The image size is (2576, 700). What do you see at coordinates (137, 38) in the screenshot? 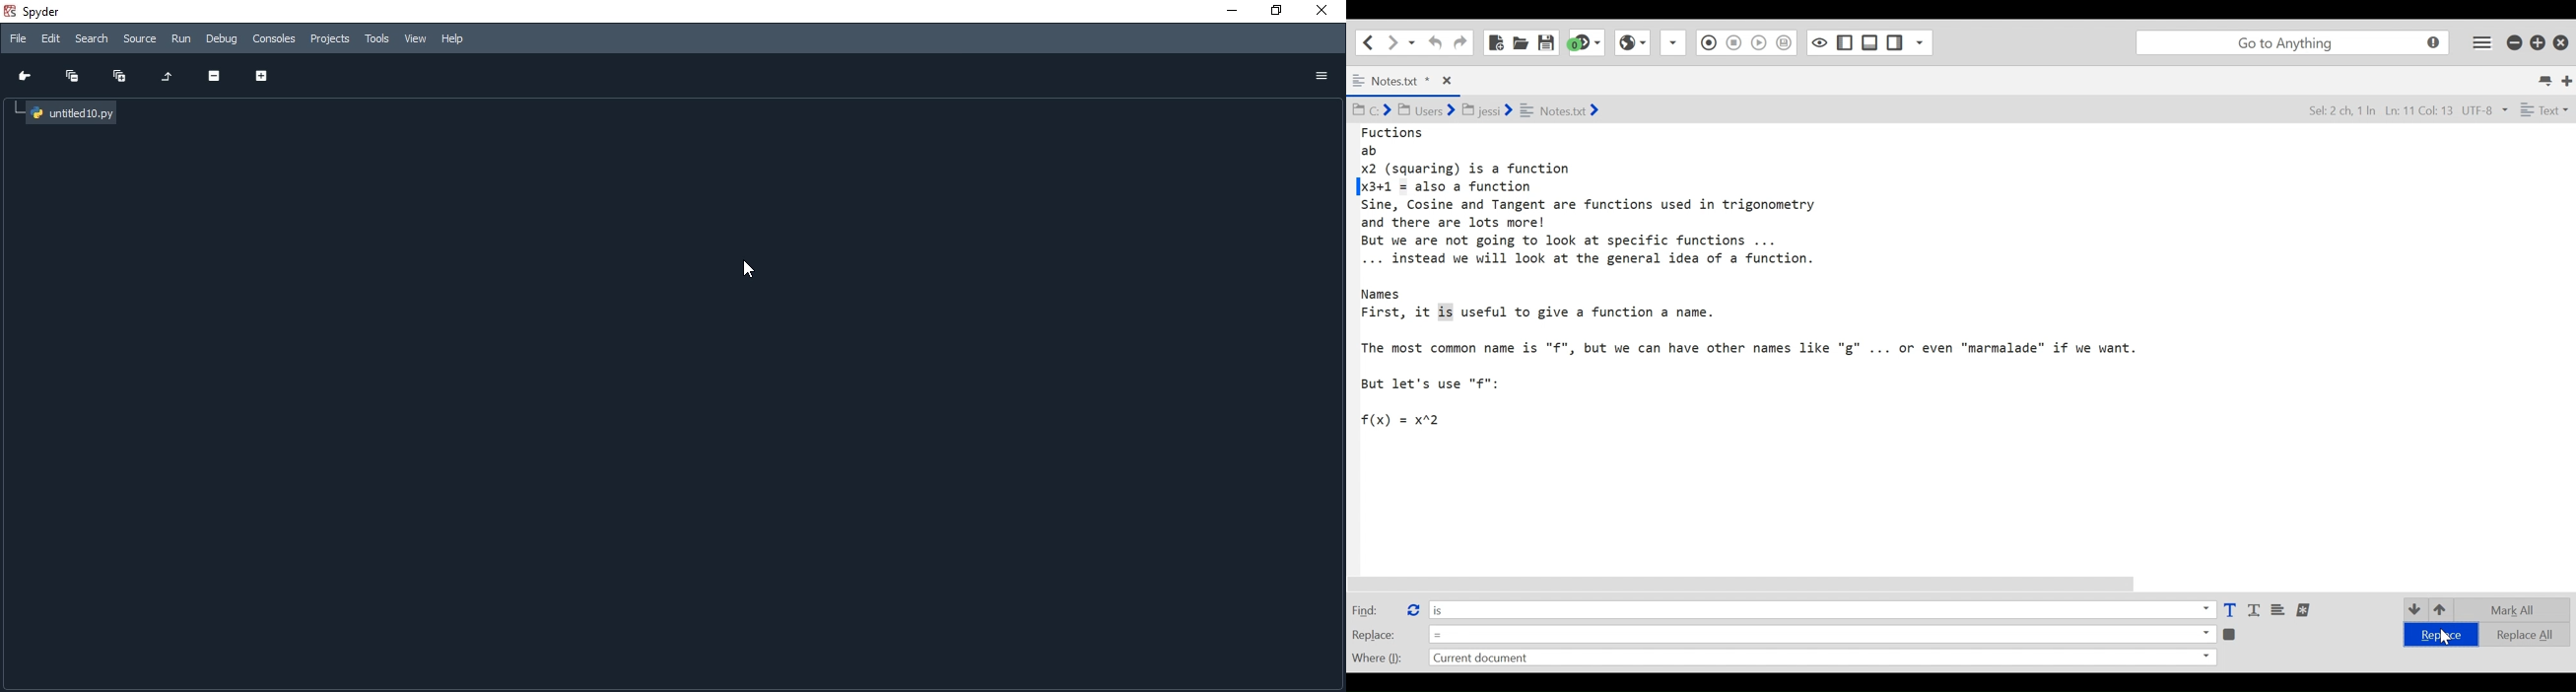
I see `sources` at bounding box center [137, 38].